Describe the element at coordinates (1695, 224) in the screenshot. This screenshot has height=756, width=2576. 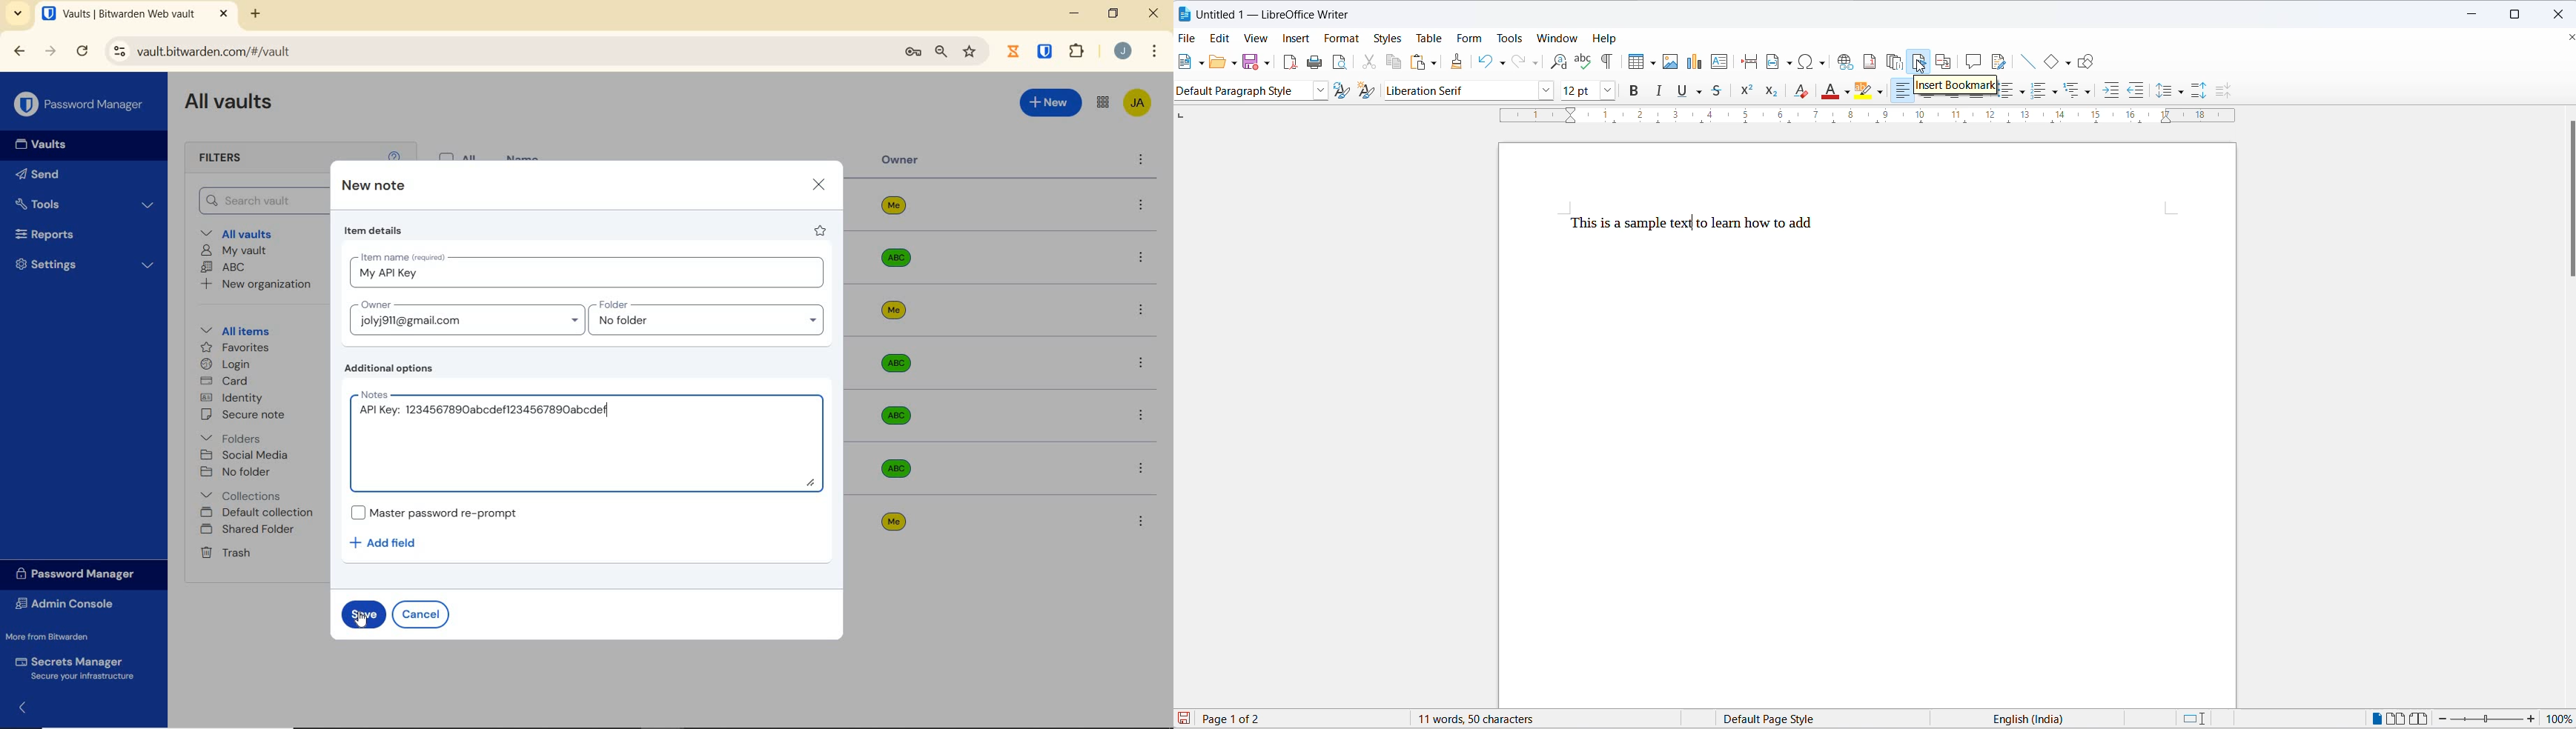
I see `sample text` at that location.